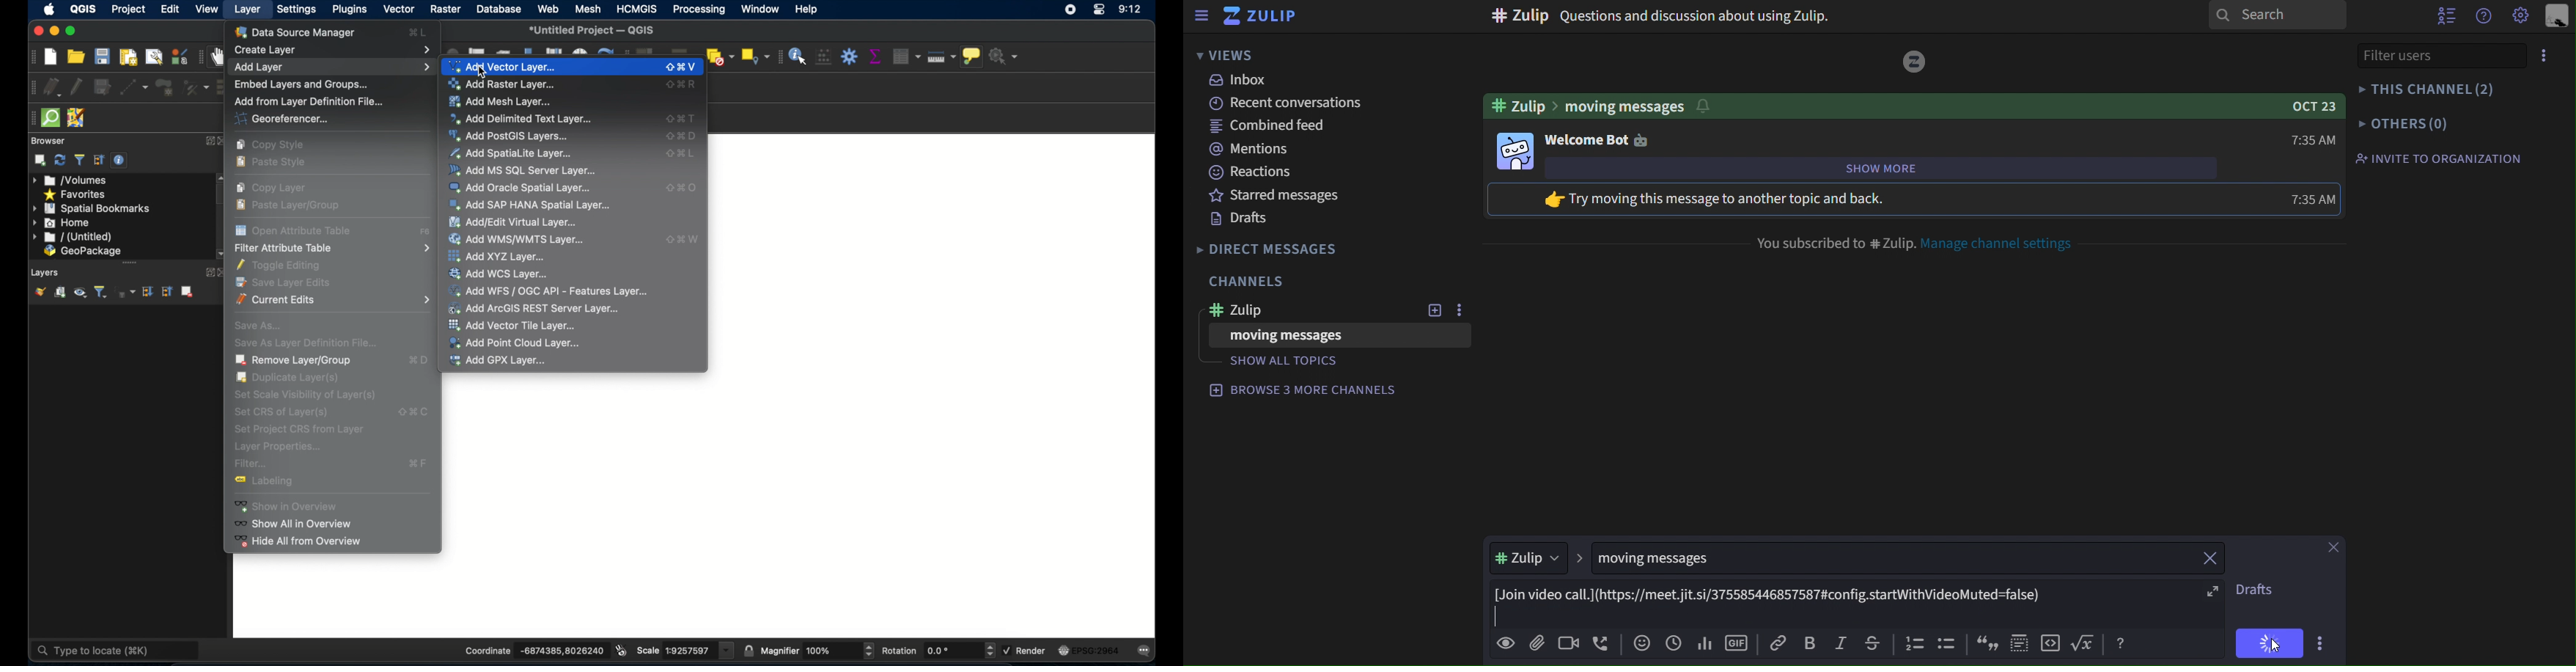 The height and width of the screenshot is (672, 2576). What do you see at coordinates (1737, 645) in the screenshot?
I see `add gif` at bounding box center [1737, 645].